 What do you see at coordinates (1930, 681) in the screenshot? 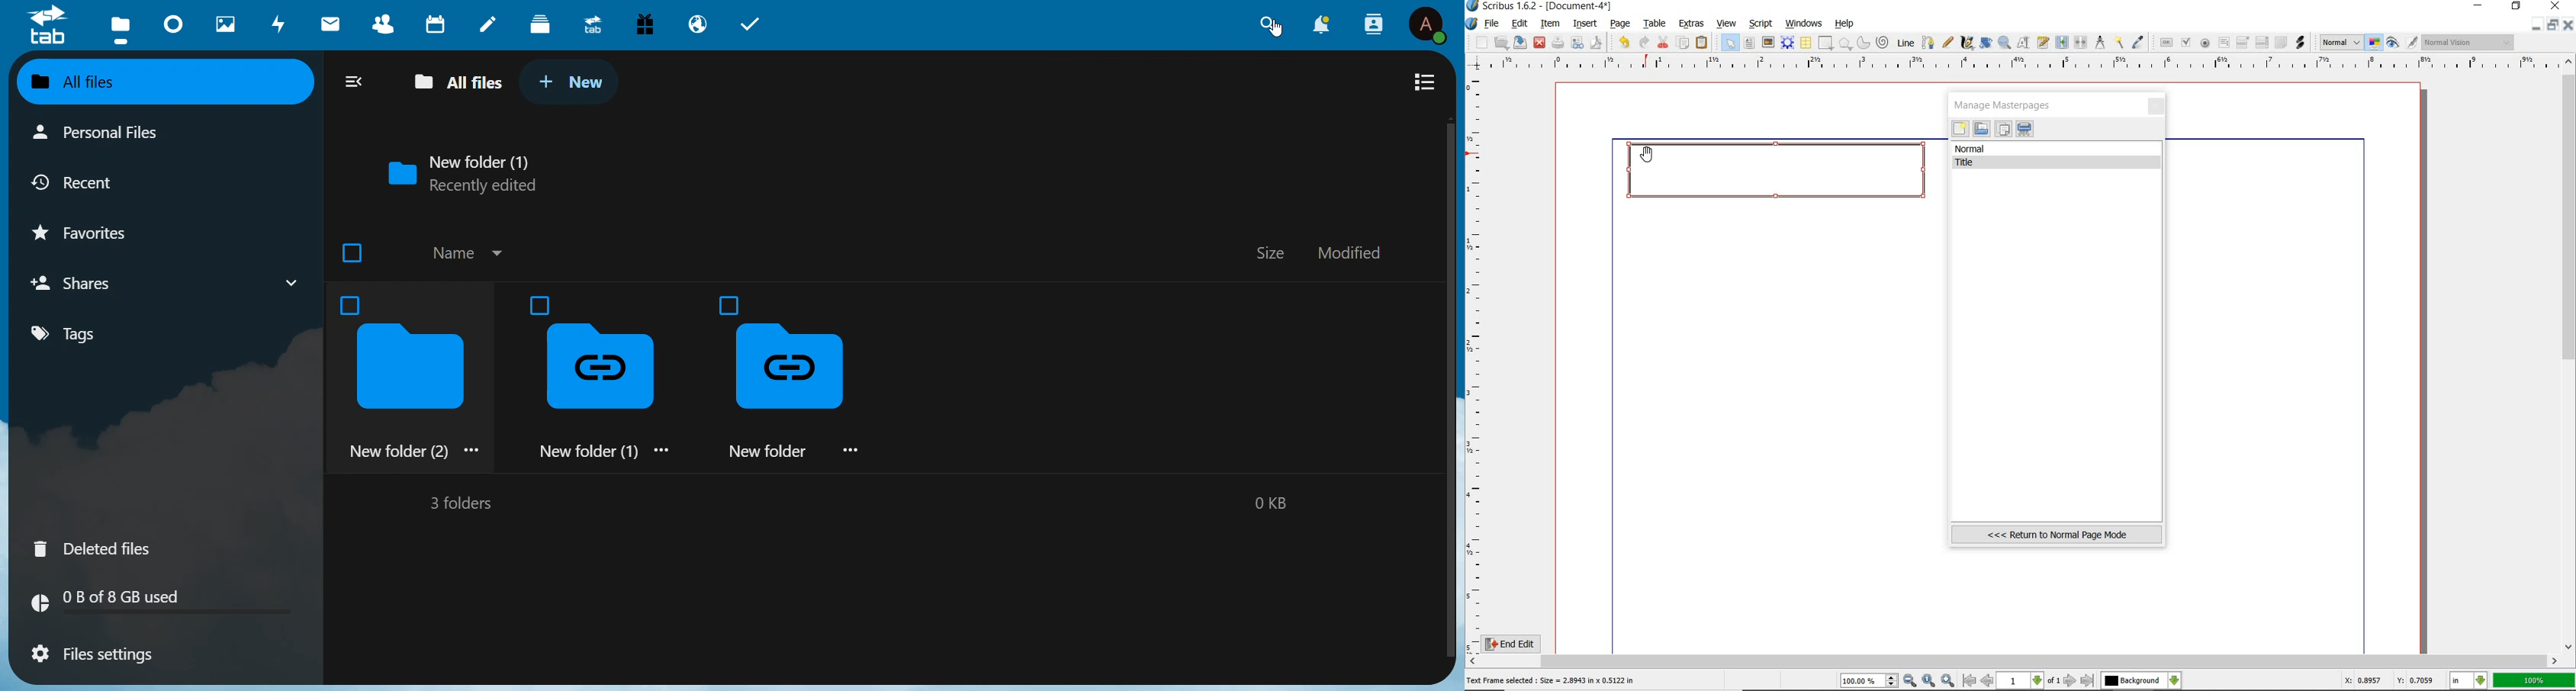
I see `zoom to 100%` at bounding box center [1930, 681].